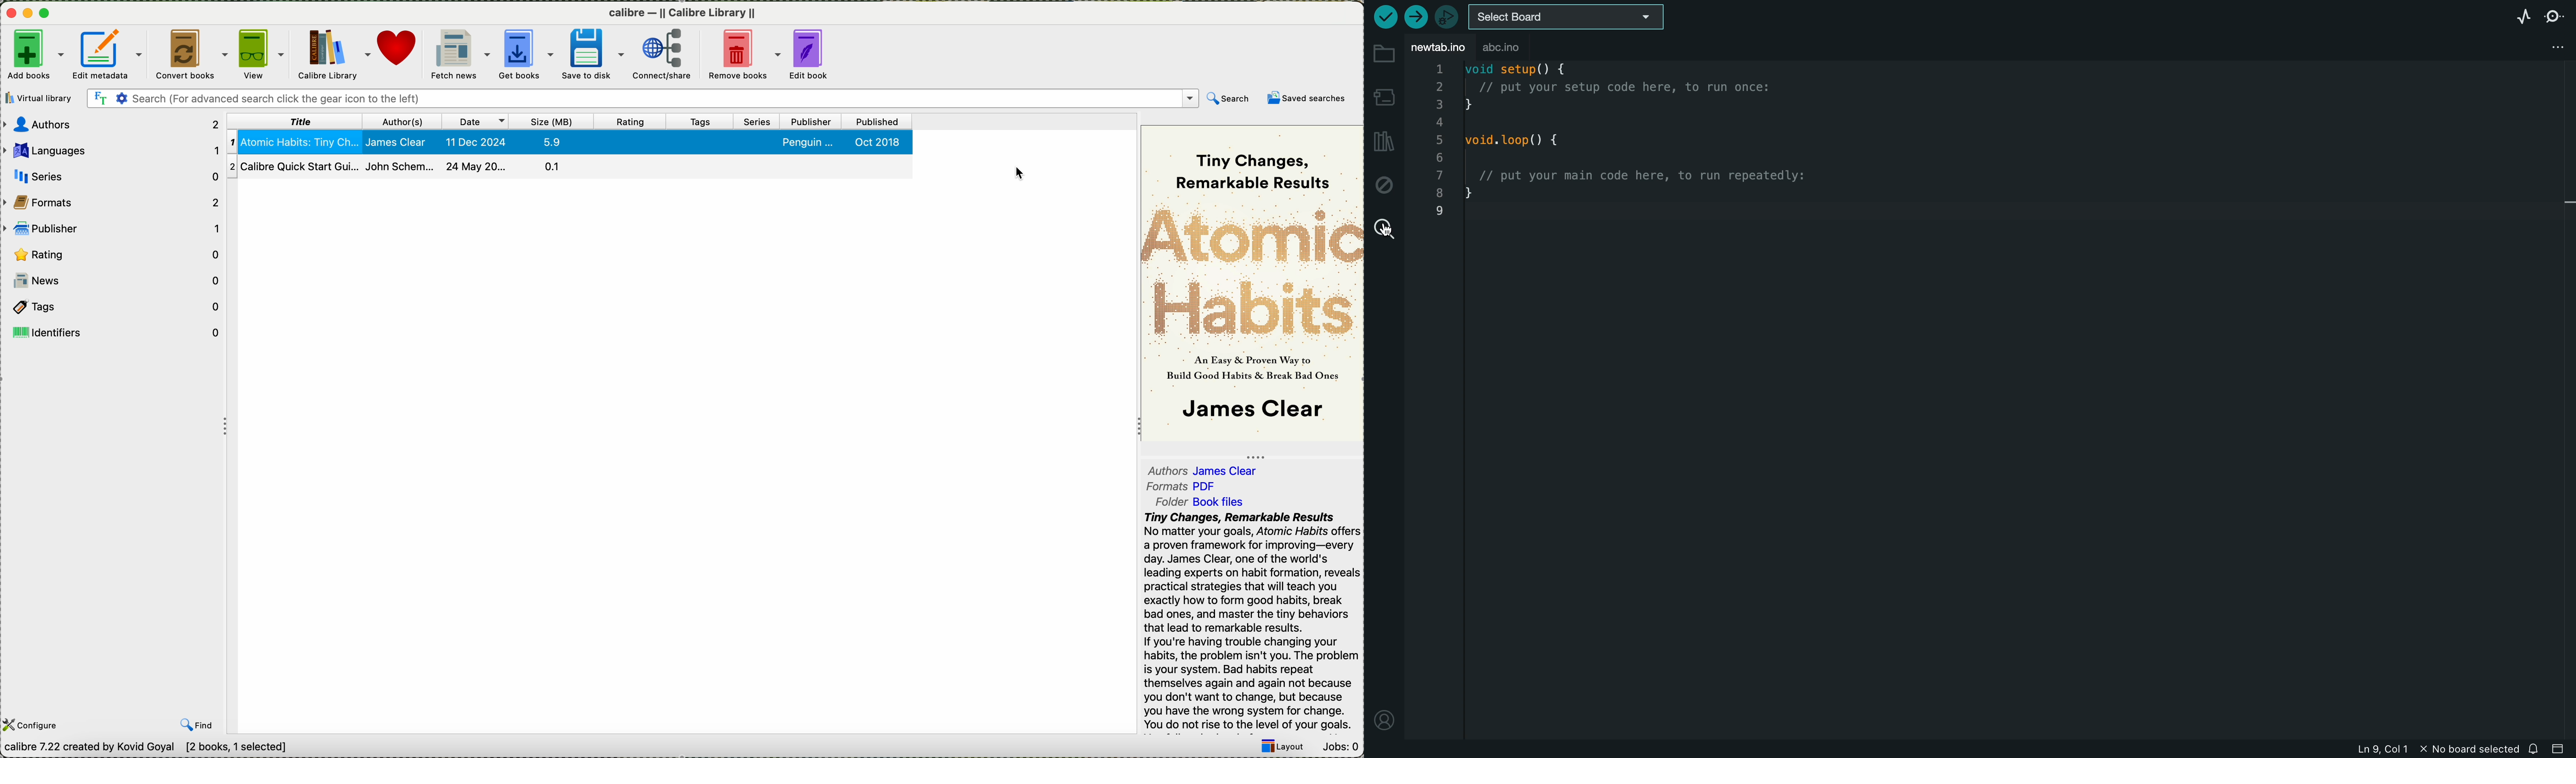 The width and height of the screenshot is (2576, 784). Describe the element at coordinates (591, 54) in the screenshot. I see `save to disk` at that location.